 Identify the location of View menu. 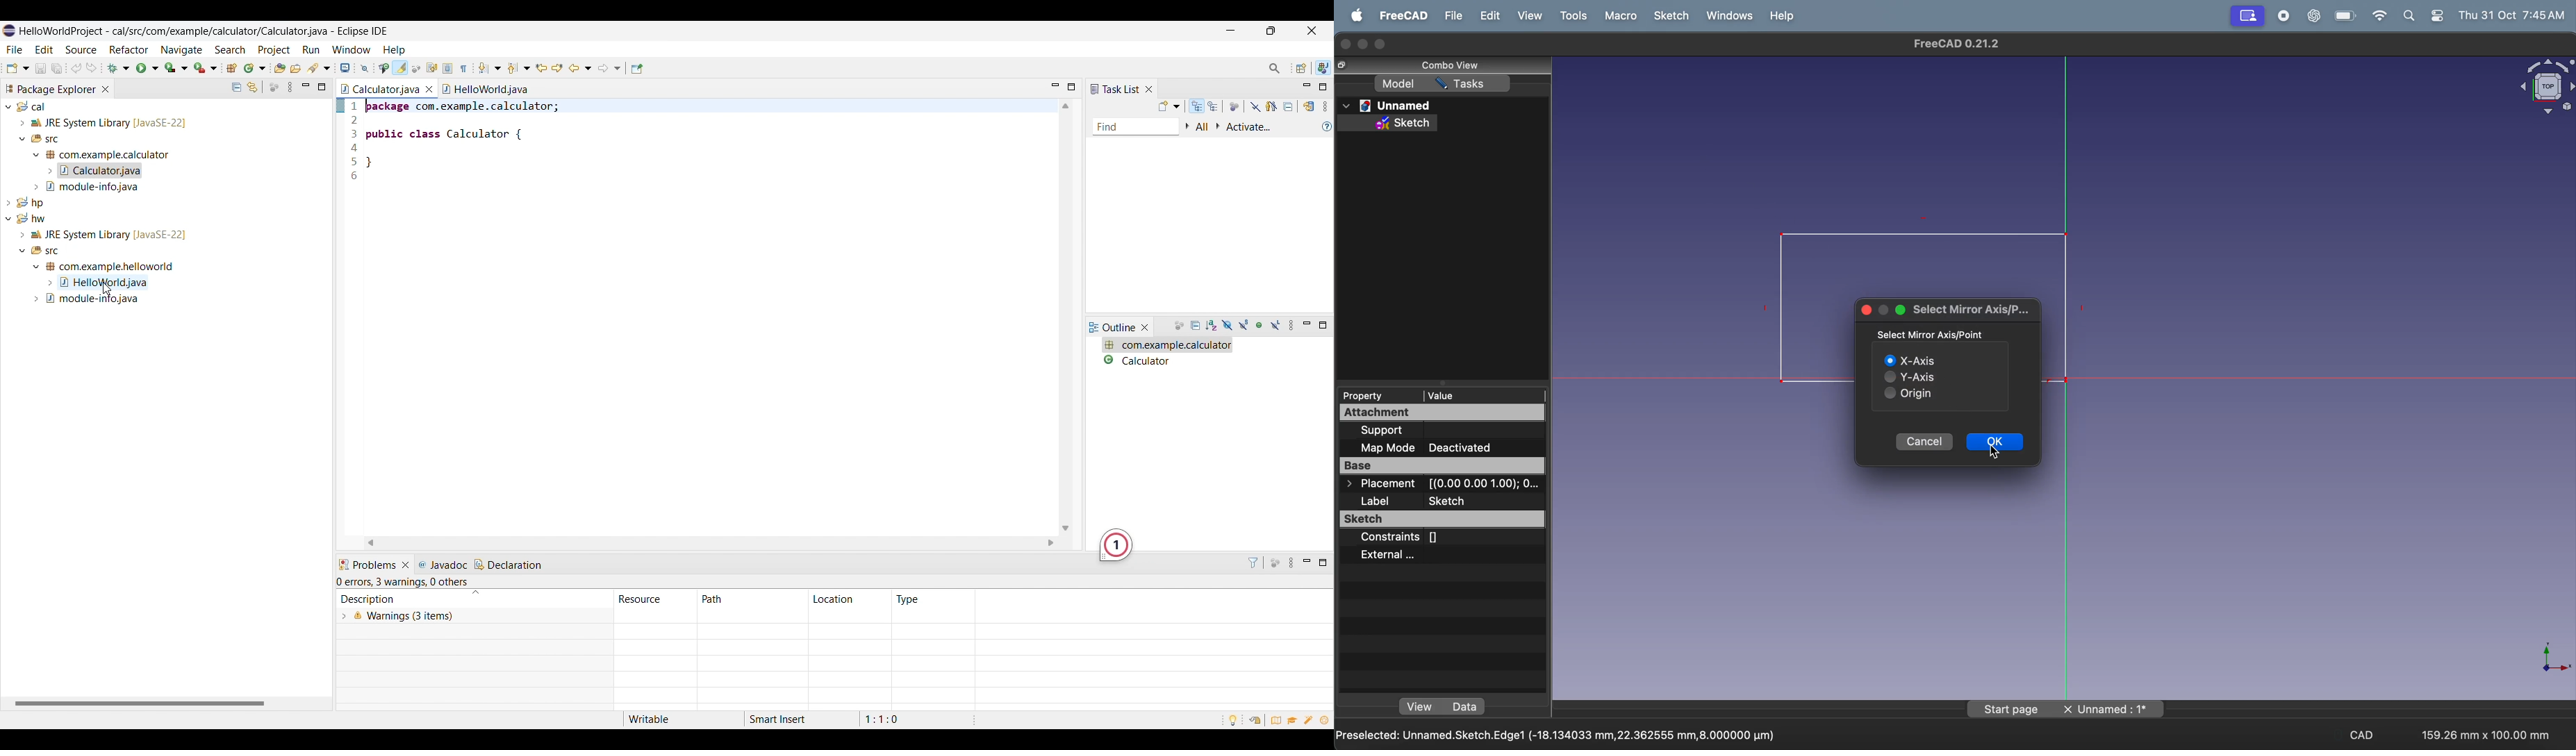
(1293, 326).